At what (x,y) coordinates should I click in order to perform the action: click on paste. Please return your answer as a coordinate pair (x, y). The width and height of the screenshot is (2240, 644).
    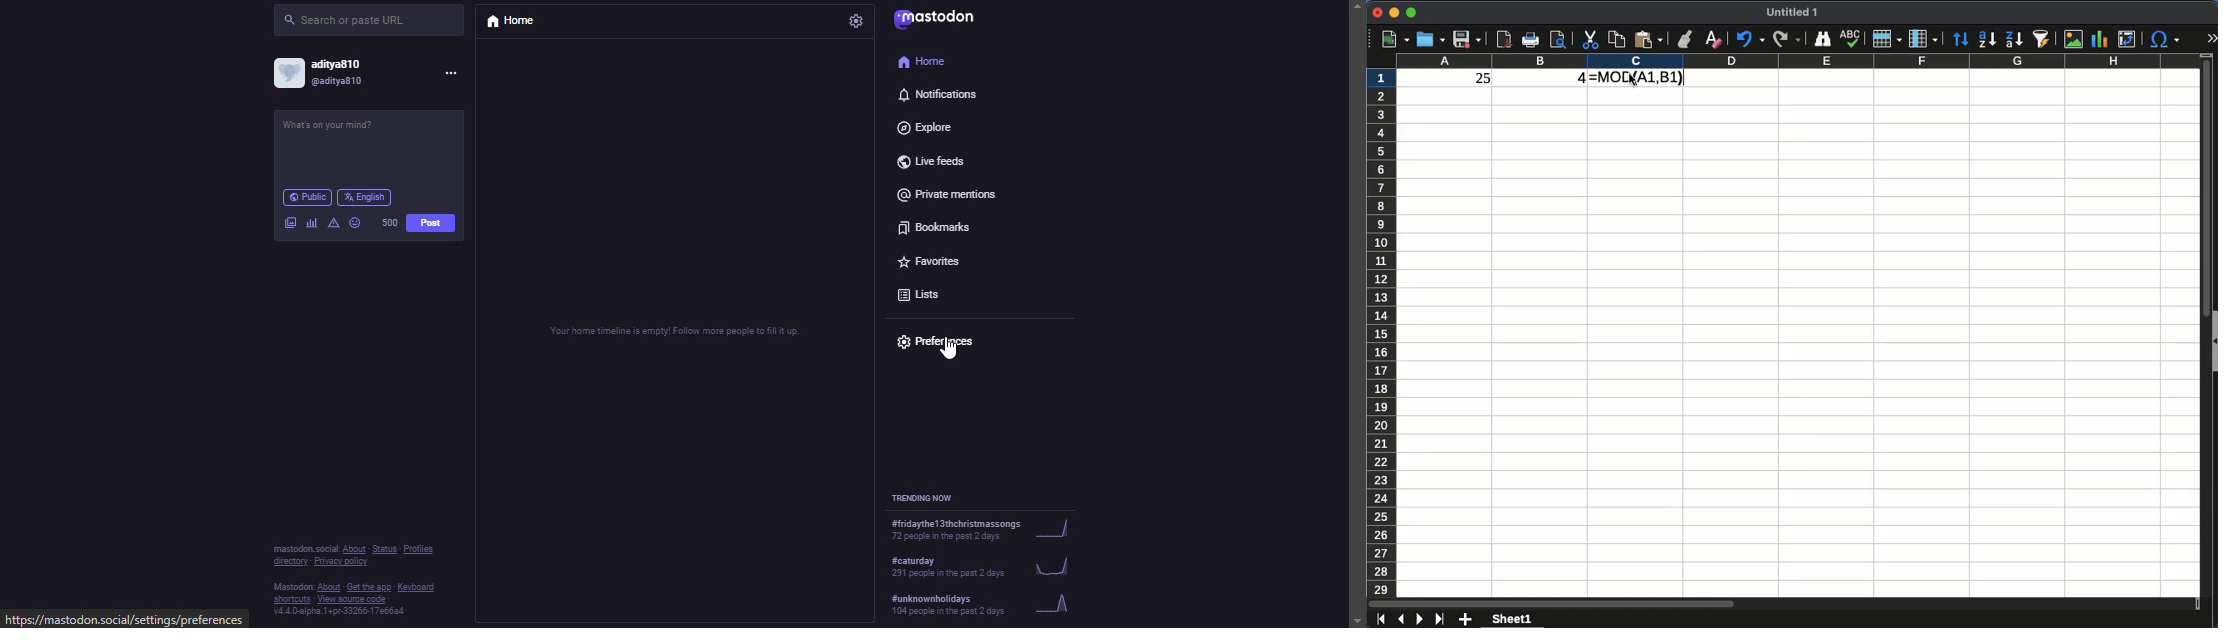
    Looking at the image, I should click on (1648, 40).